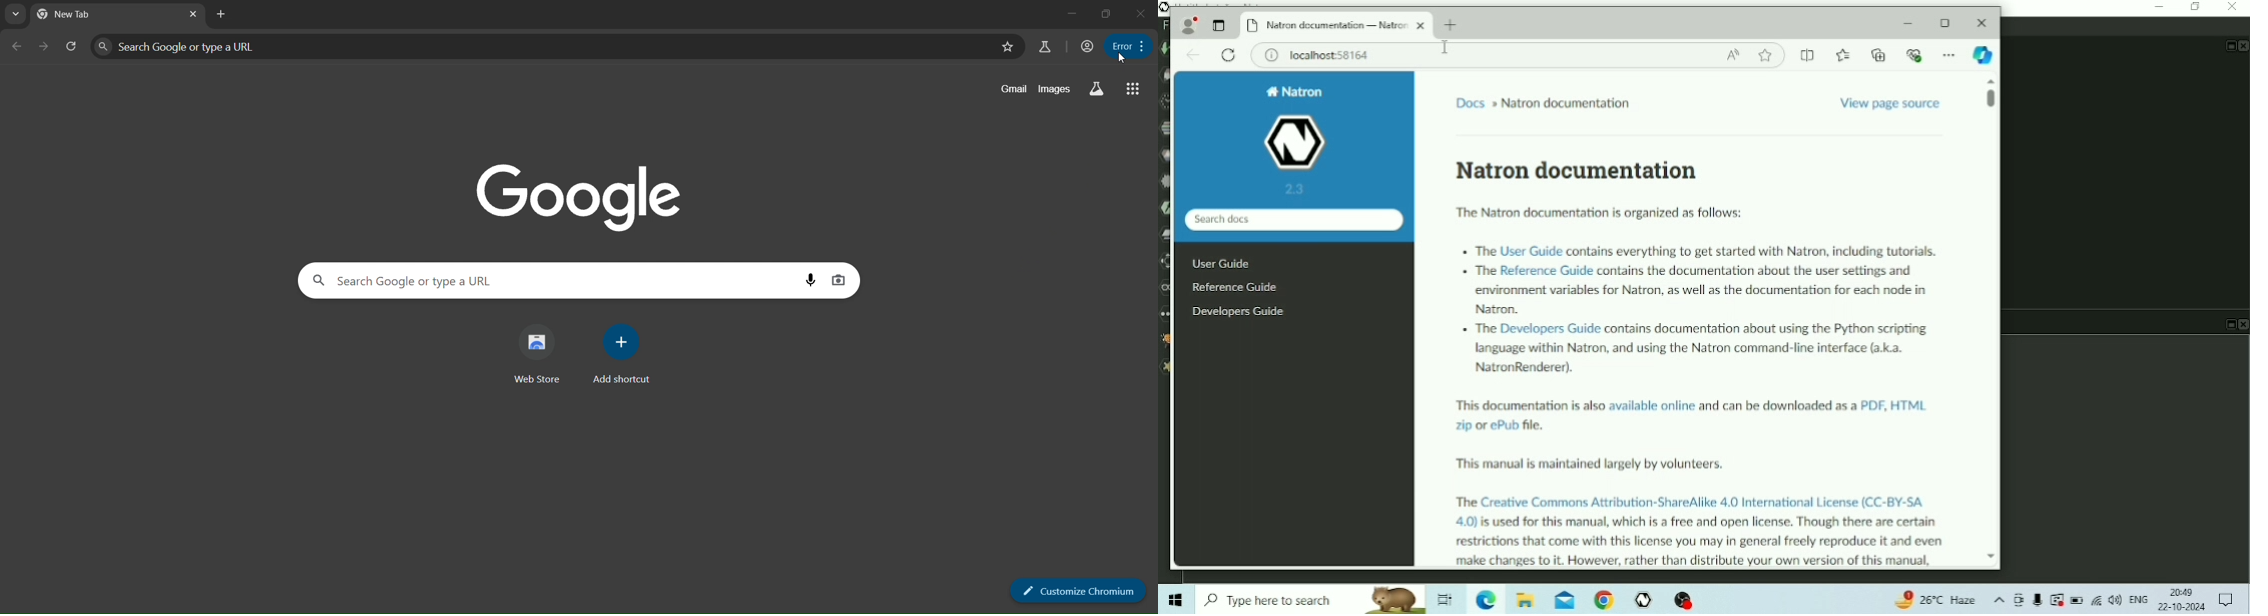 Image resolution: width=2268 pixels, height=616 pixels. I want to click on voice search, so click(808, 280).